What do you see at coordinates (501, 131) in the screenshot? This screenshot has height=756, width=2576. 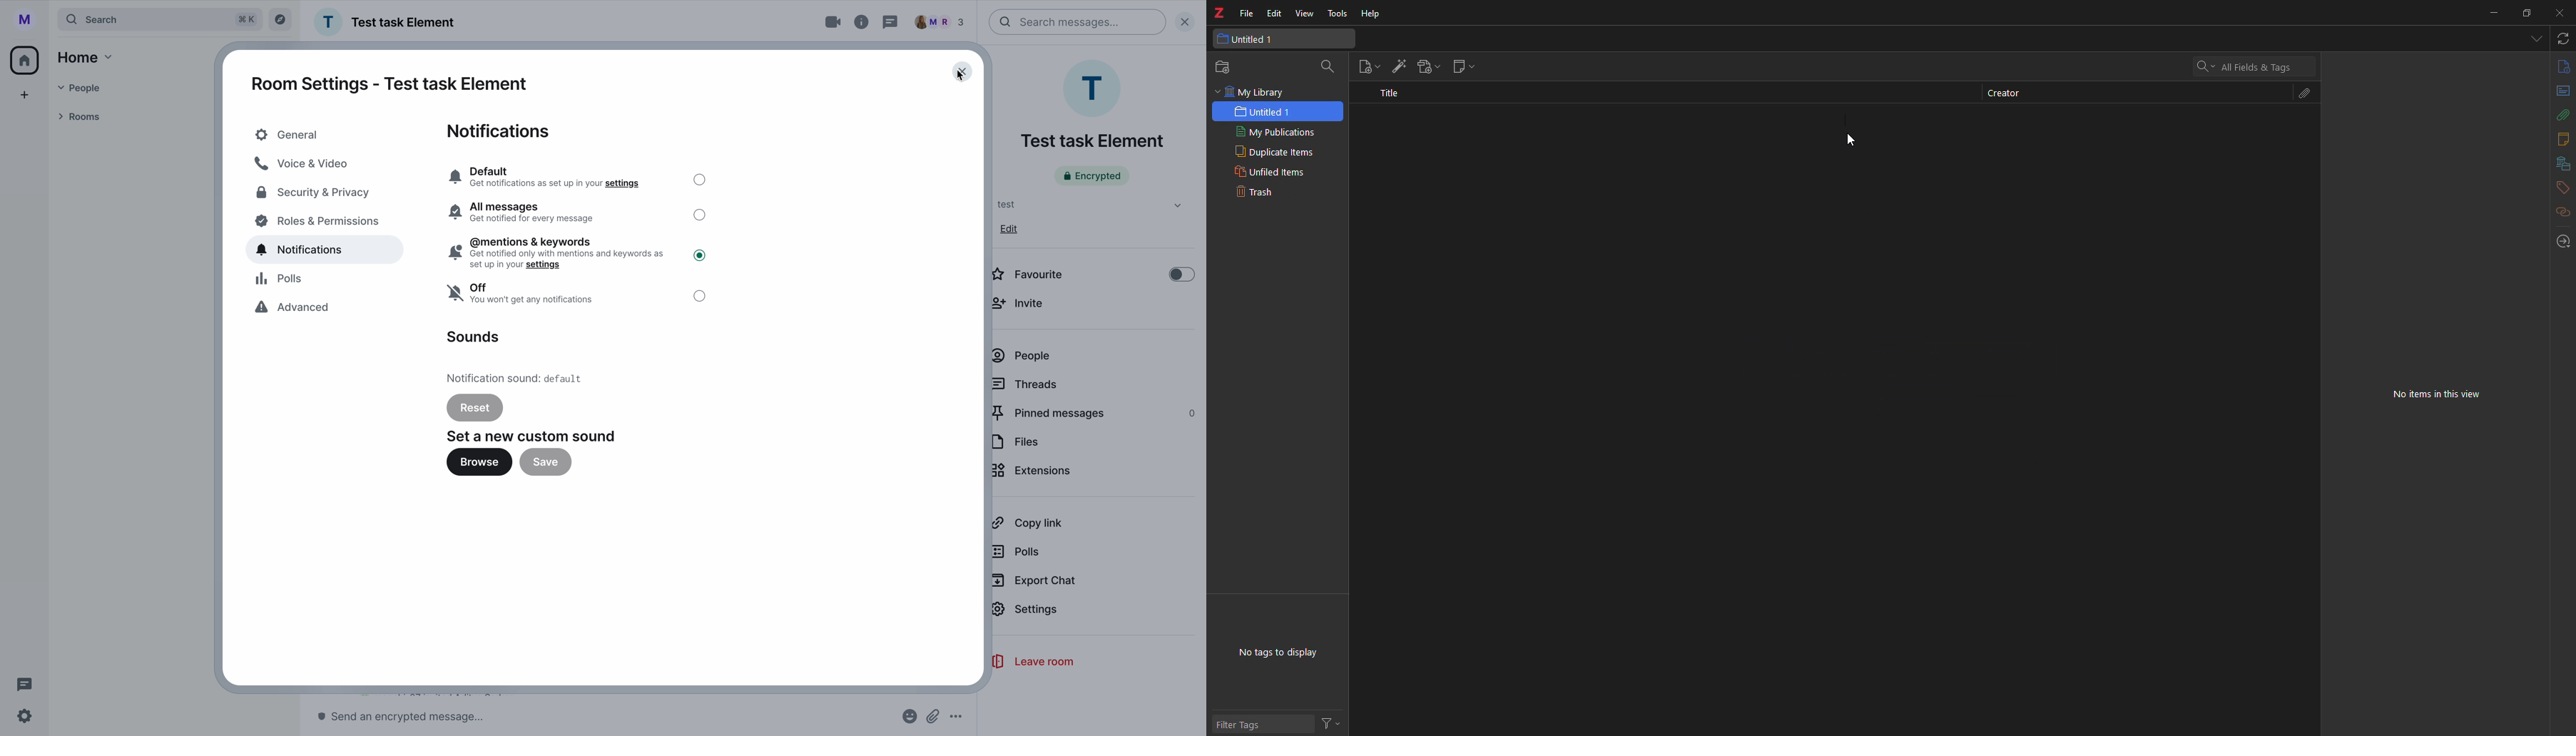 I see `notifications` at bounding box center [501, 131].